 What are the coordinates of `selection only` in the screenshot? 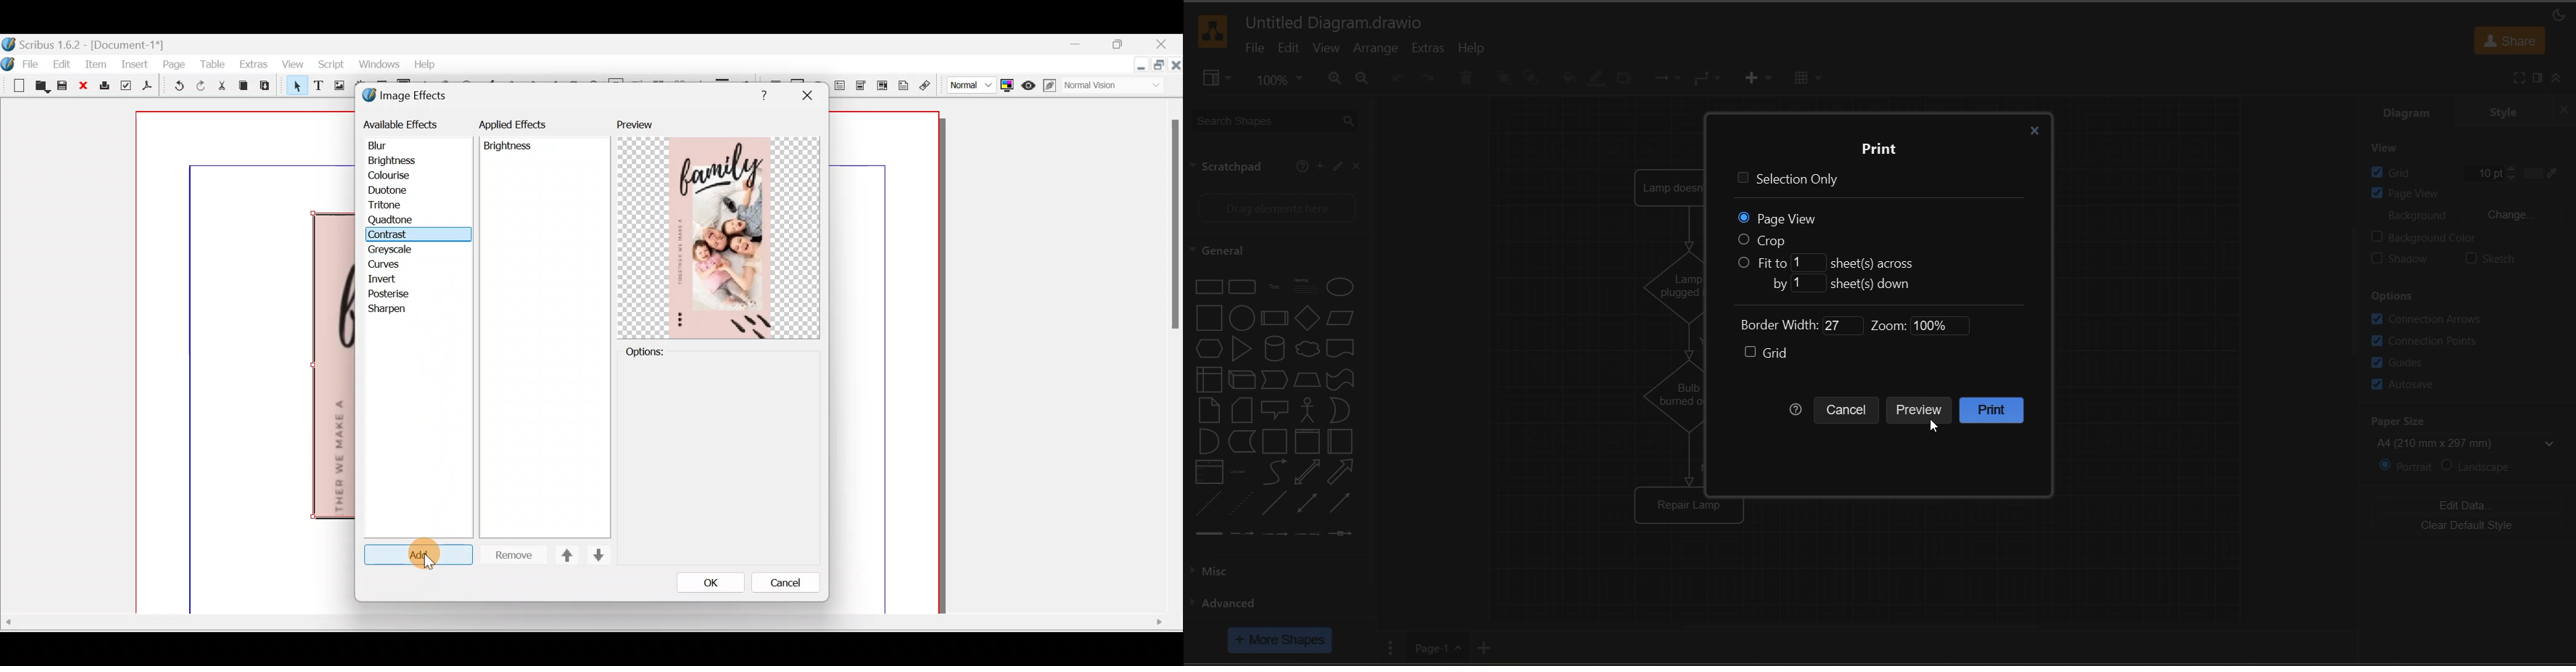 It's located at (1788, 181).